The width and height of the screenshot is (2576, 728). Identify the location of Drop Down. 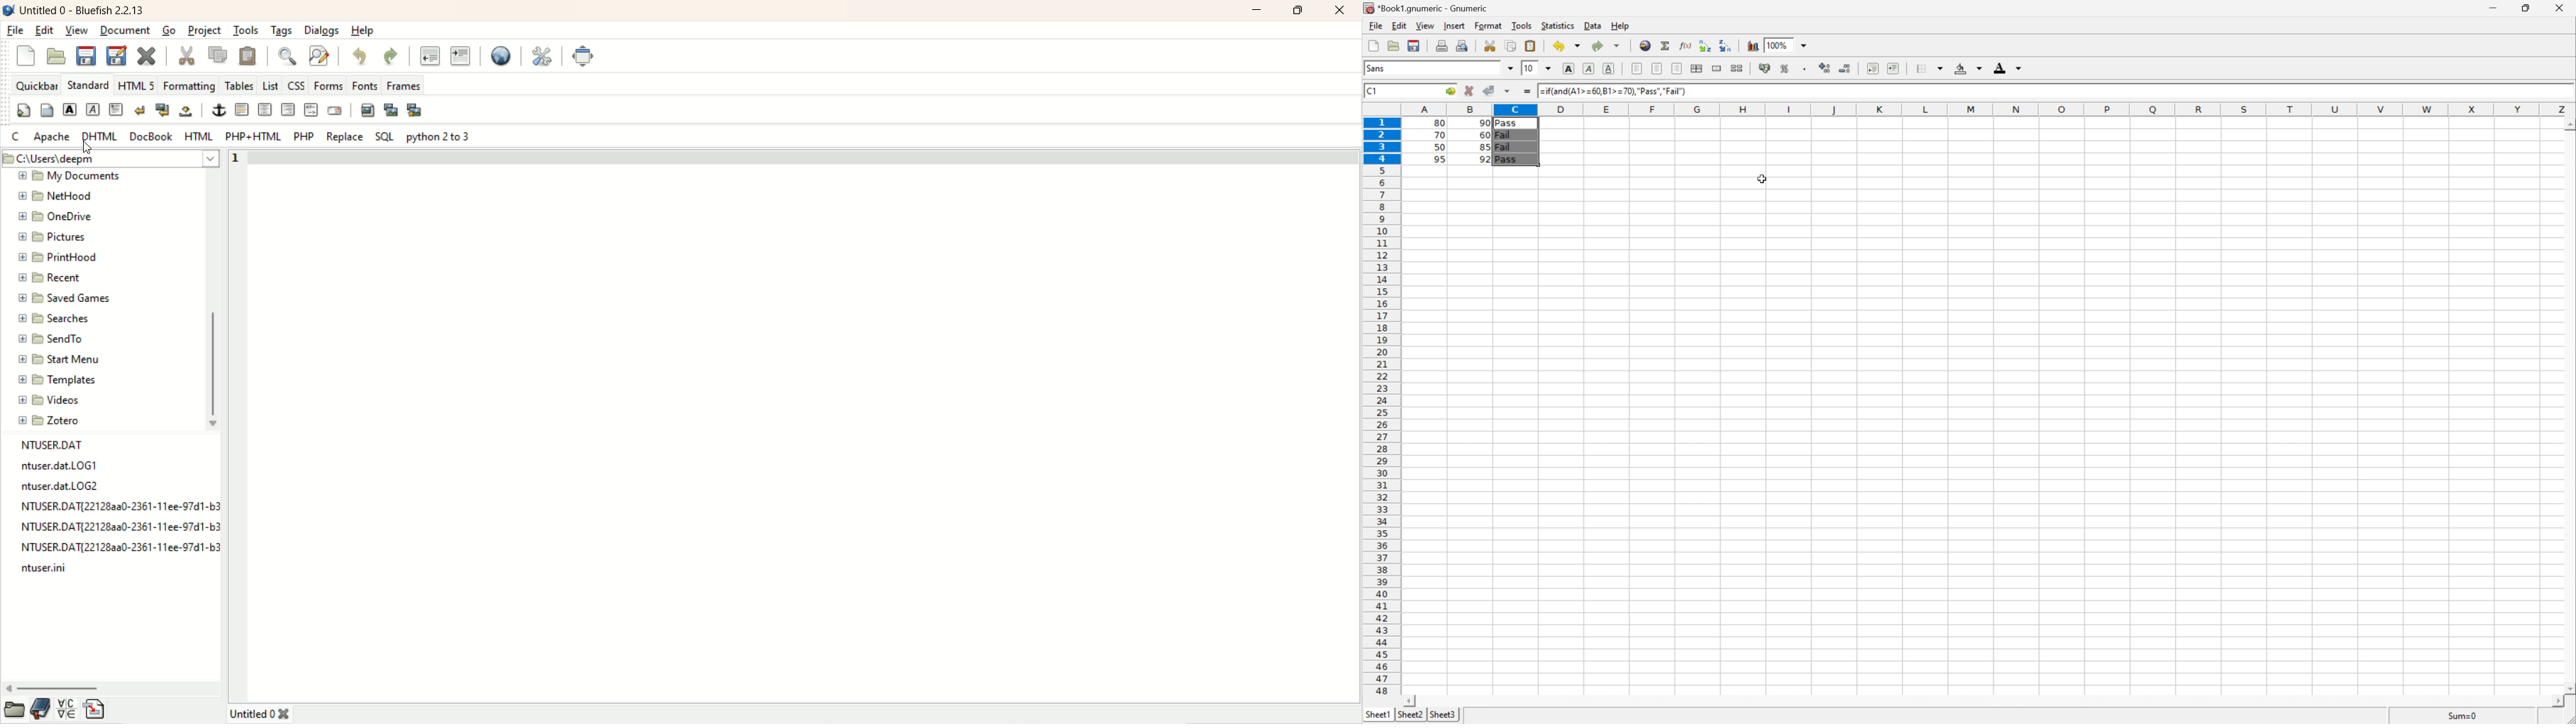
(1551, 68).